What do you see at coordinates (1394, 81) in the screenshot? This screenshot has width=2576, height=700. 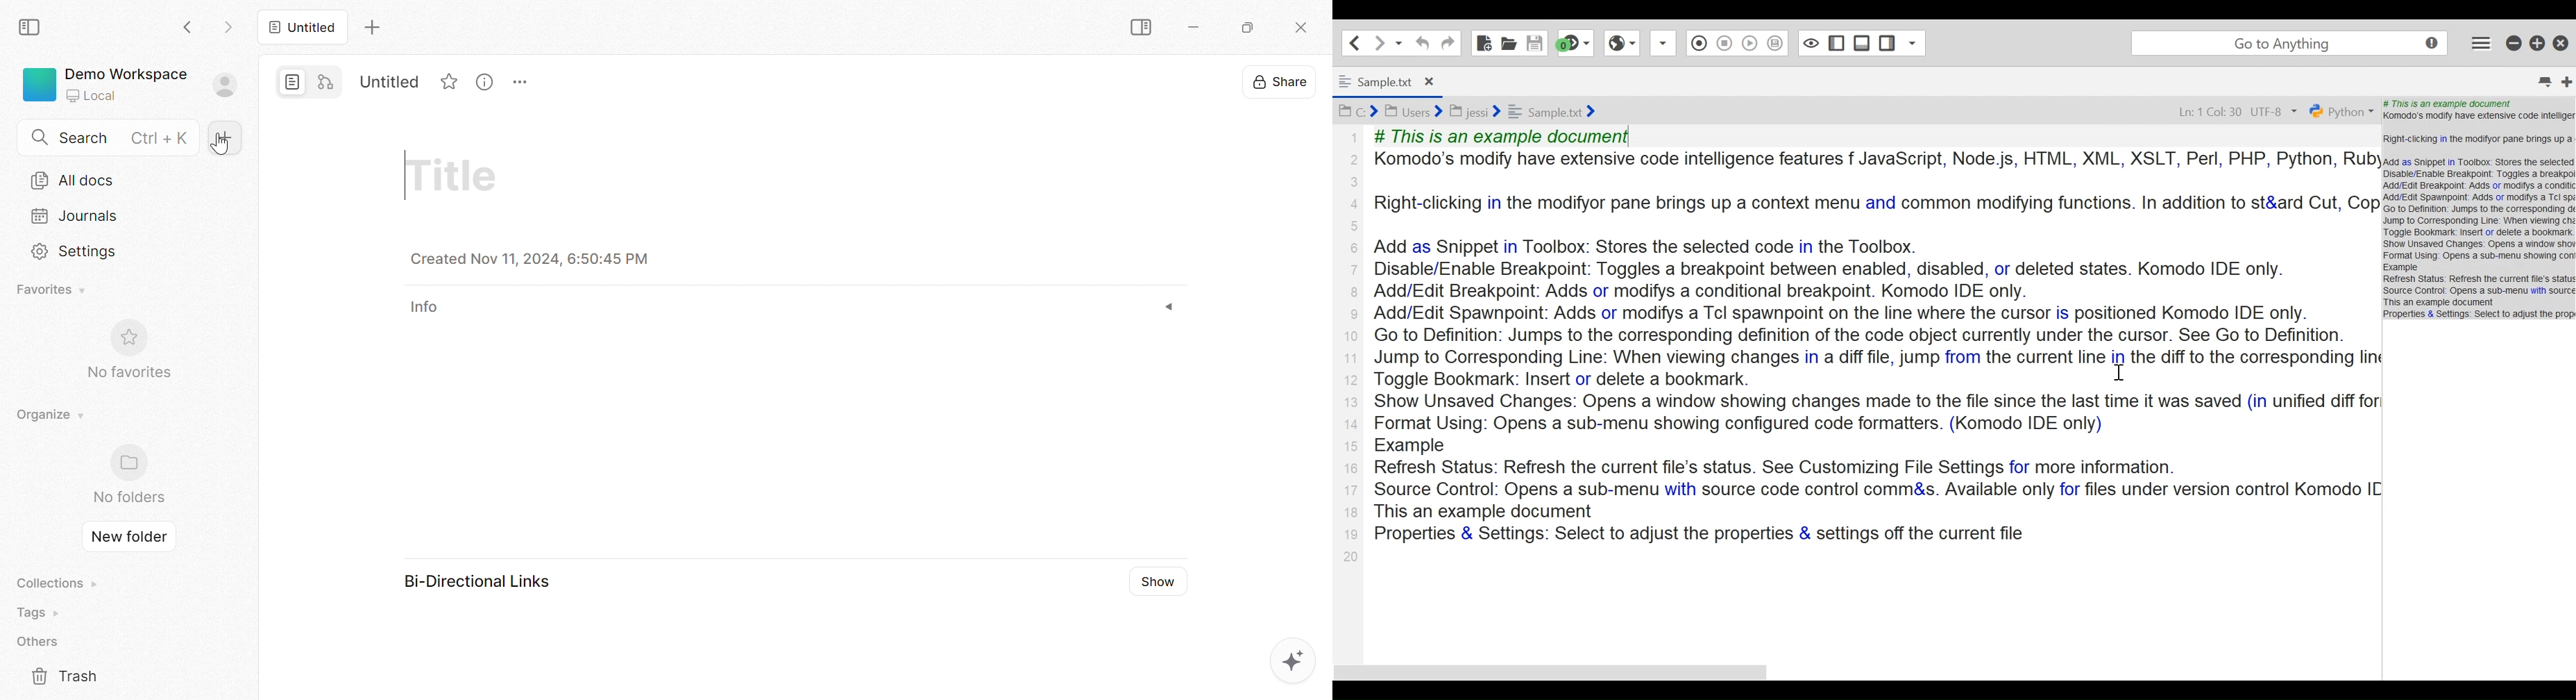 I see `Sample.txt` at bounding box center [1394, 81].